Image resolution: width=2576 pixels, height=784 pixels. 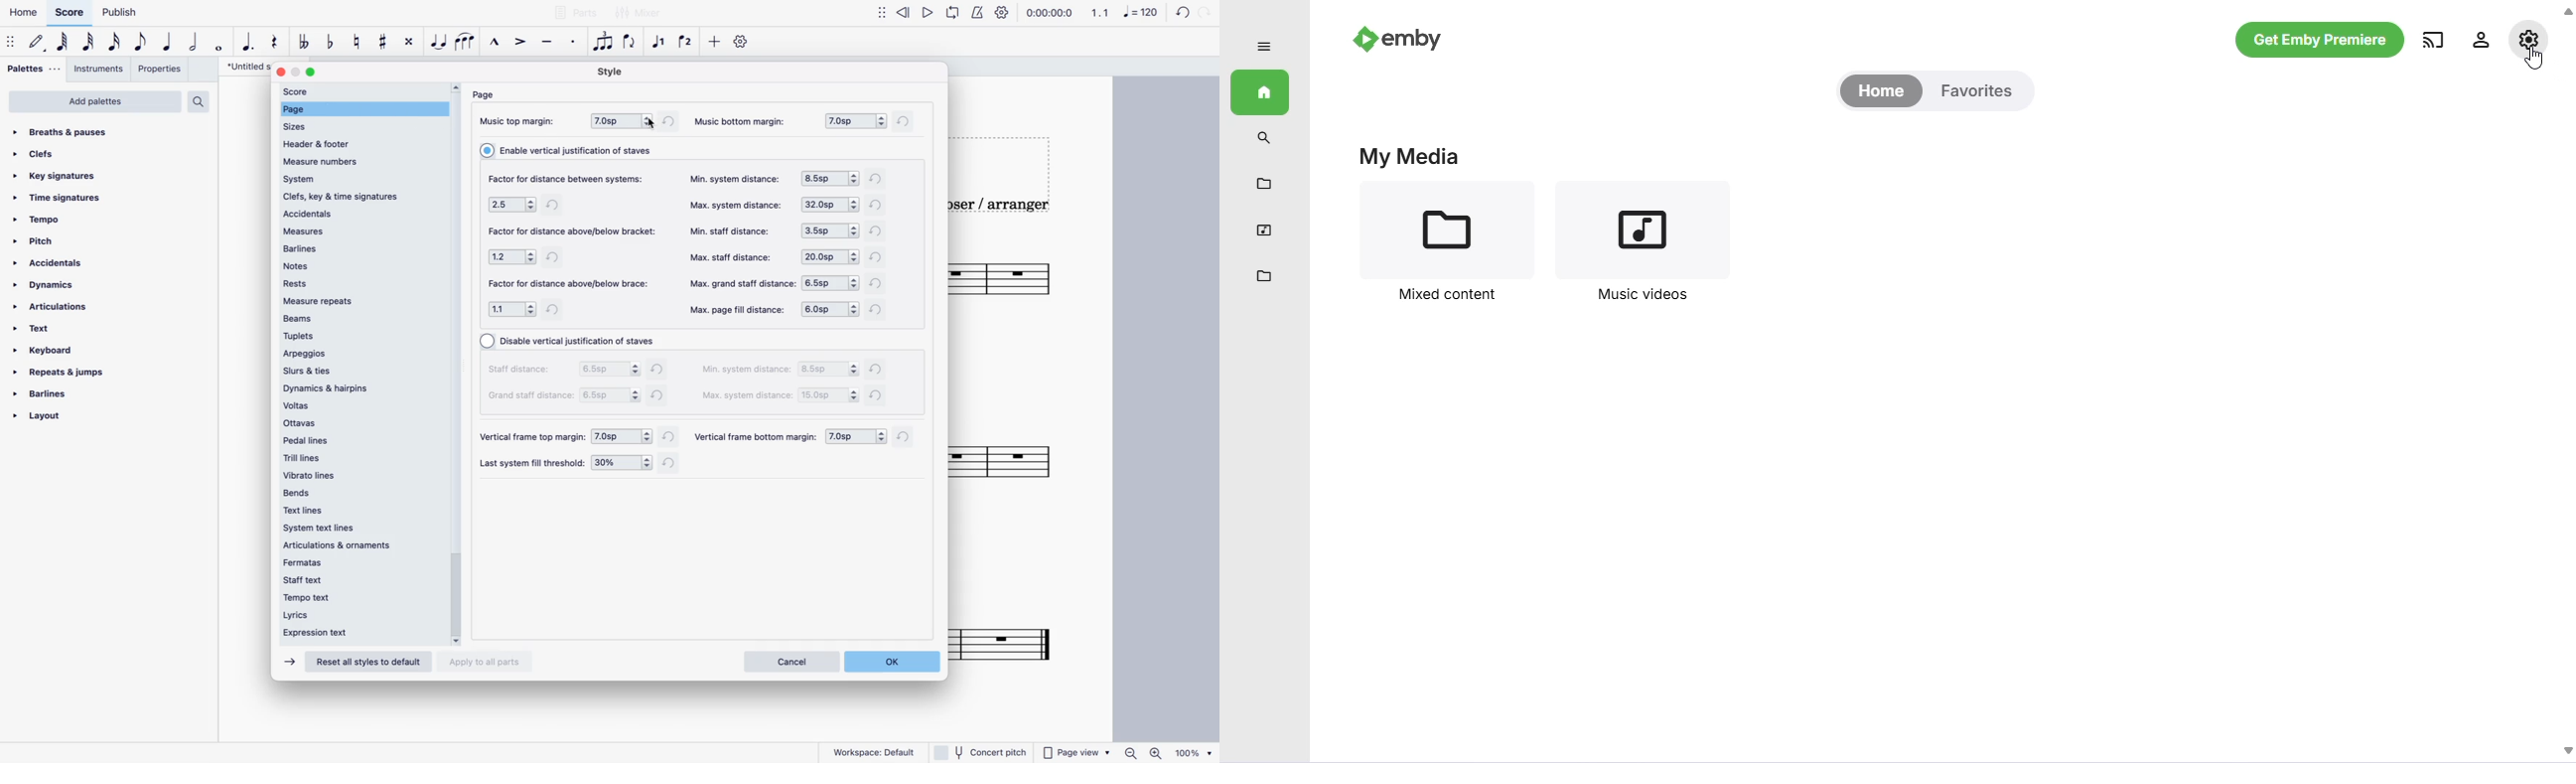 What do you see at coordinates (1026, 282) in the screenshot?
I see `score` at bounding box center [1026, 282].